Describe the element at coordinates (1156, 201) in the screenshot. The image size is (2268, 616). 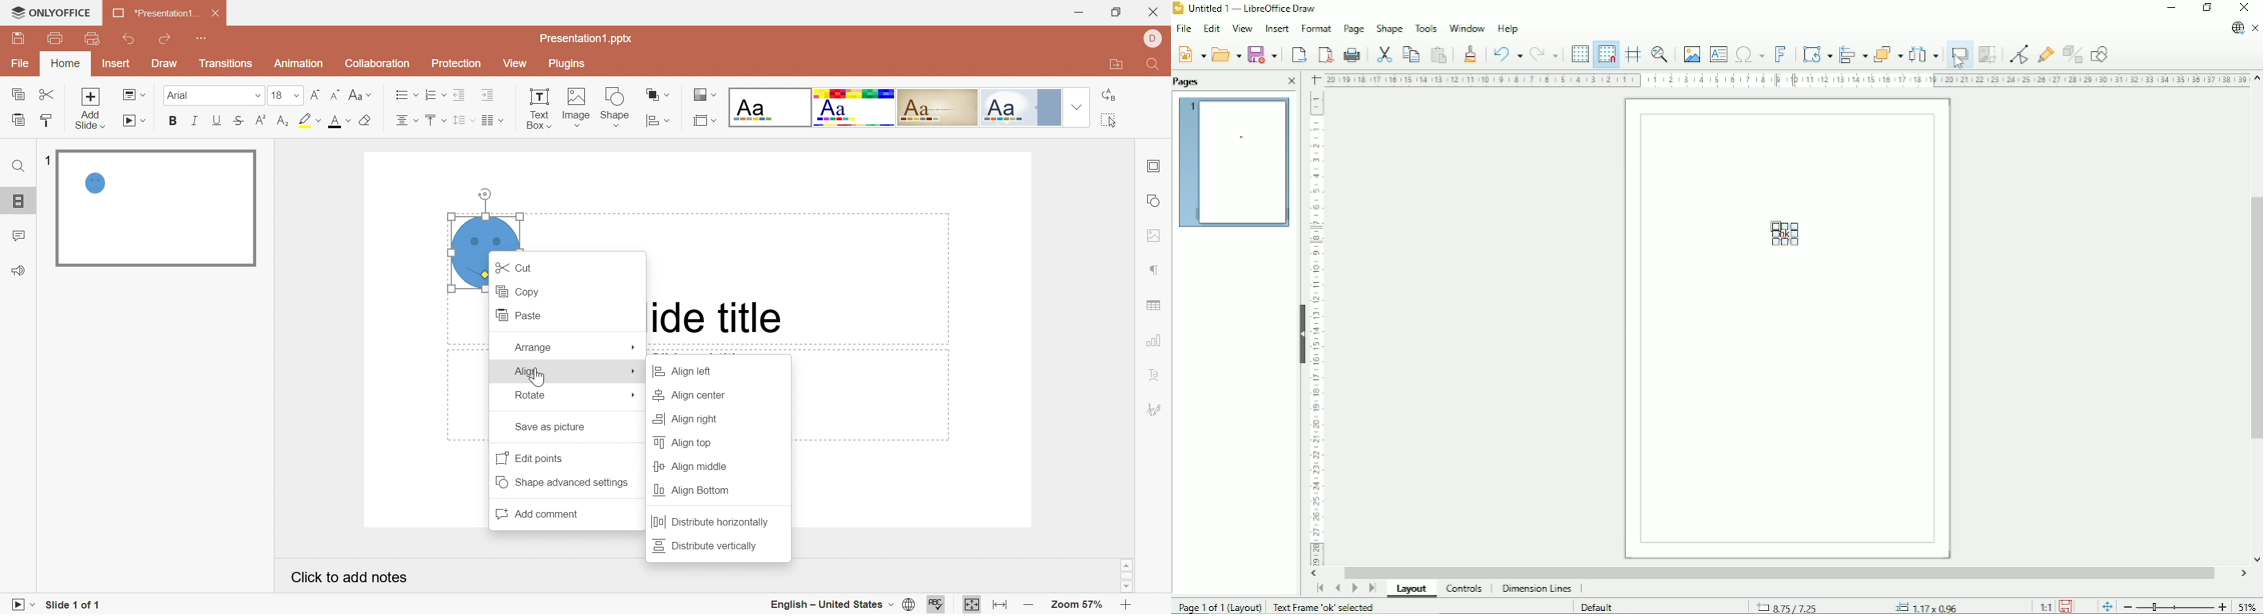
I see `shape settings` at that location.